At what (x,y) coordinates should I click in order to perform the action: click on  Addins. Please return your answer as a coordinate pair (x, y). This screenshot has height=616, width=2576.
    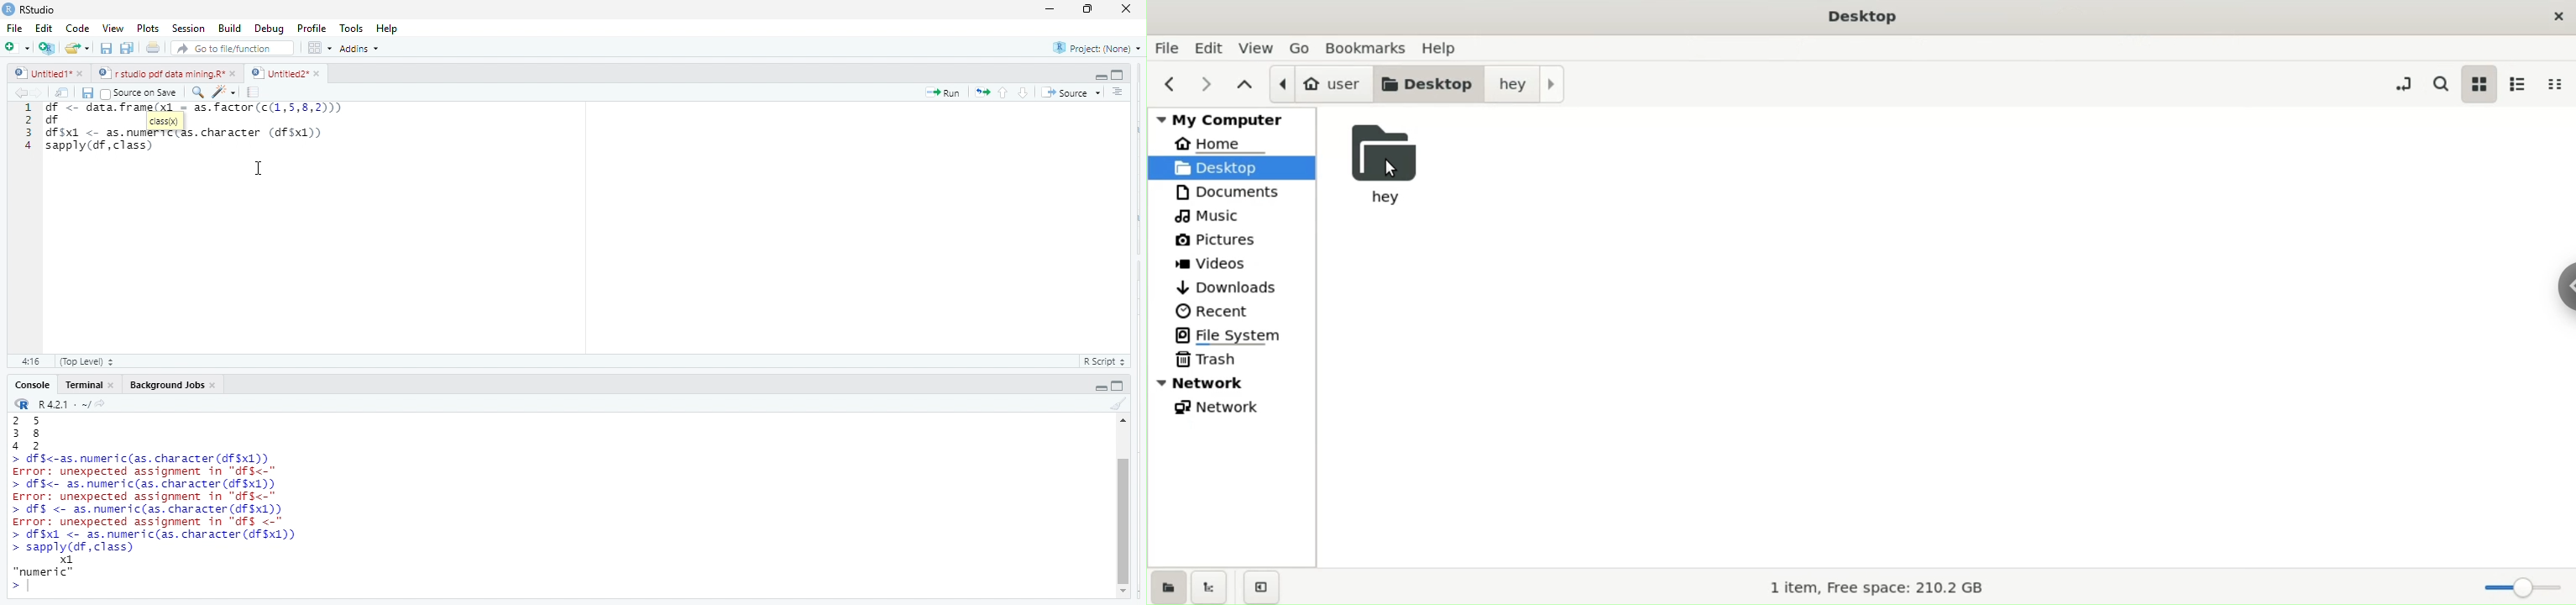
    Looking at the image, I should click on (363, 49).